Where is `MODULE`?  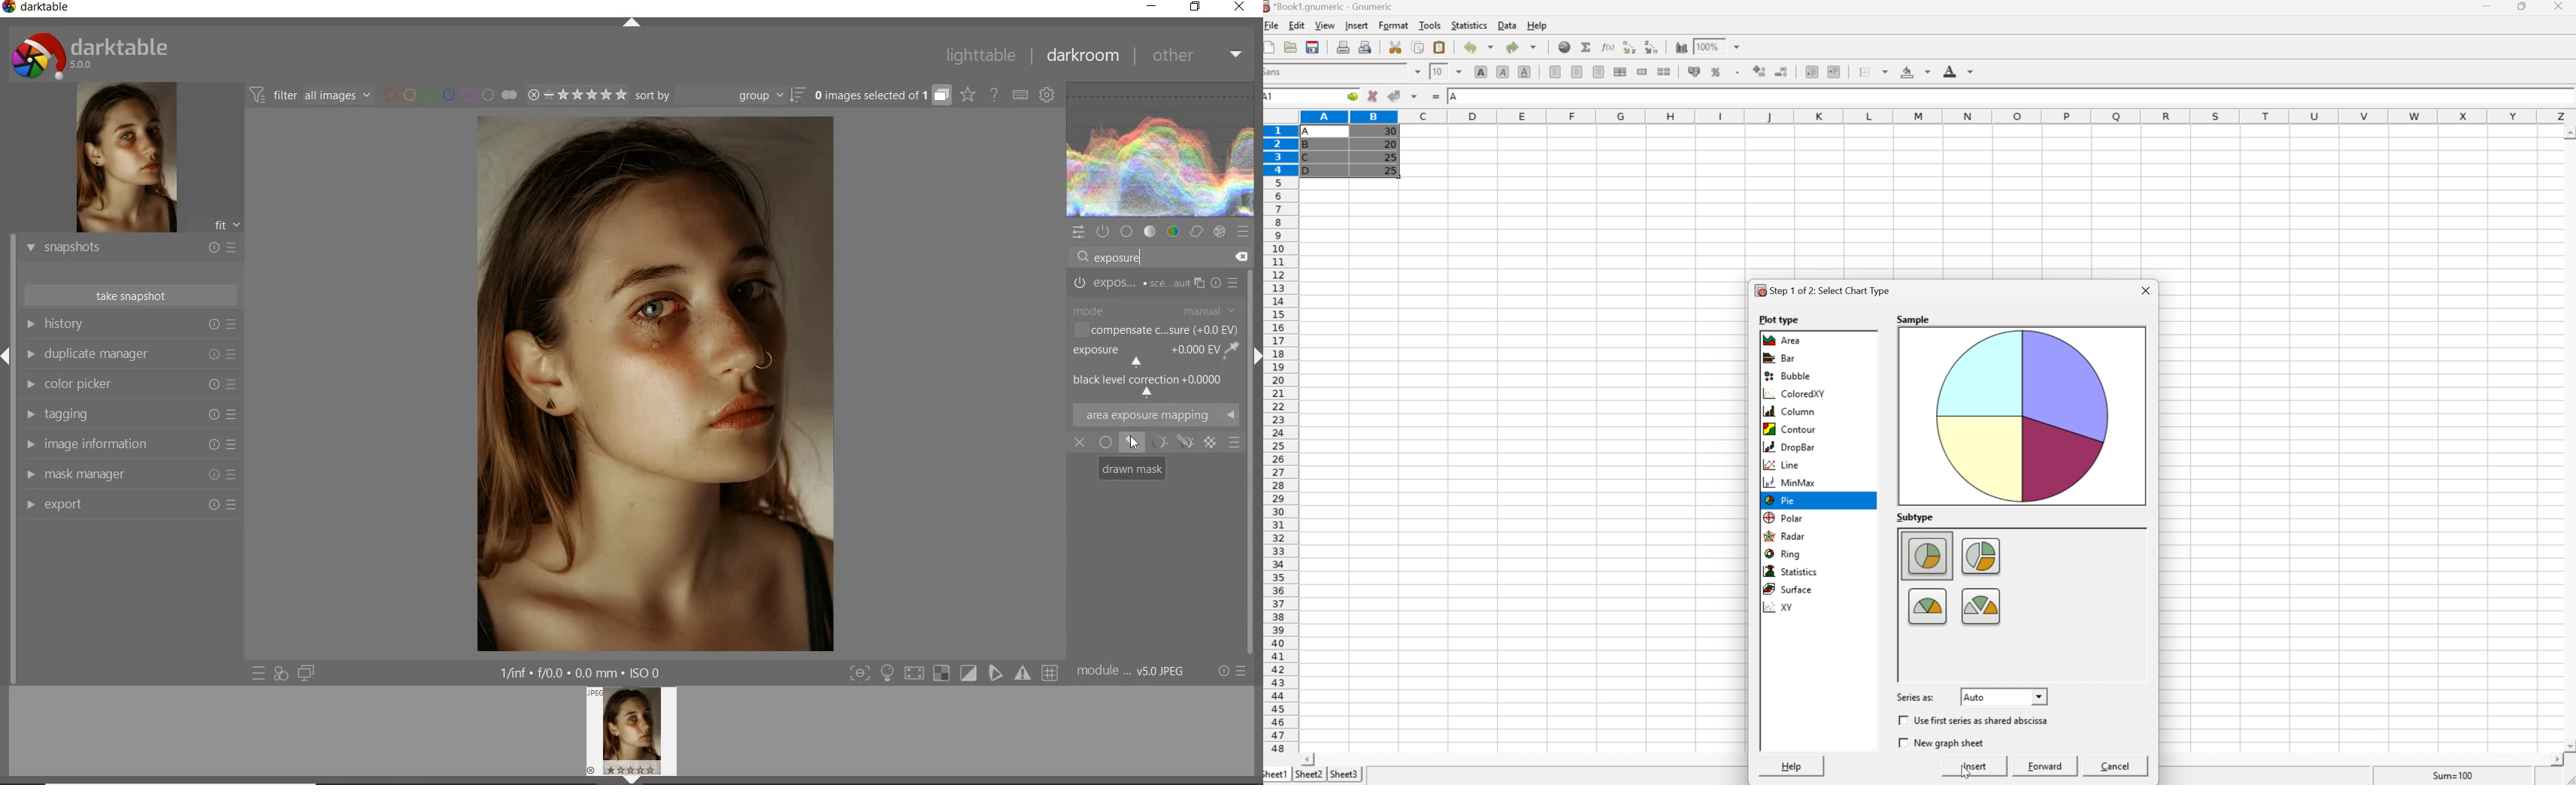 MODULE is located at coordinates (1154, 310).